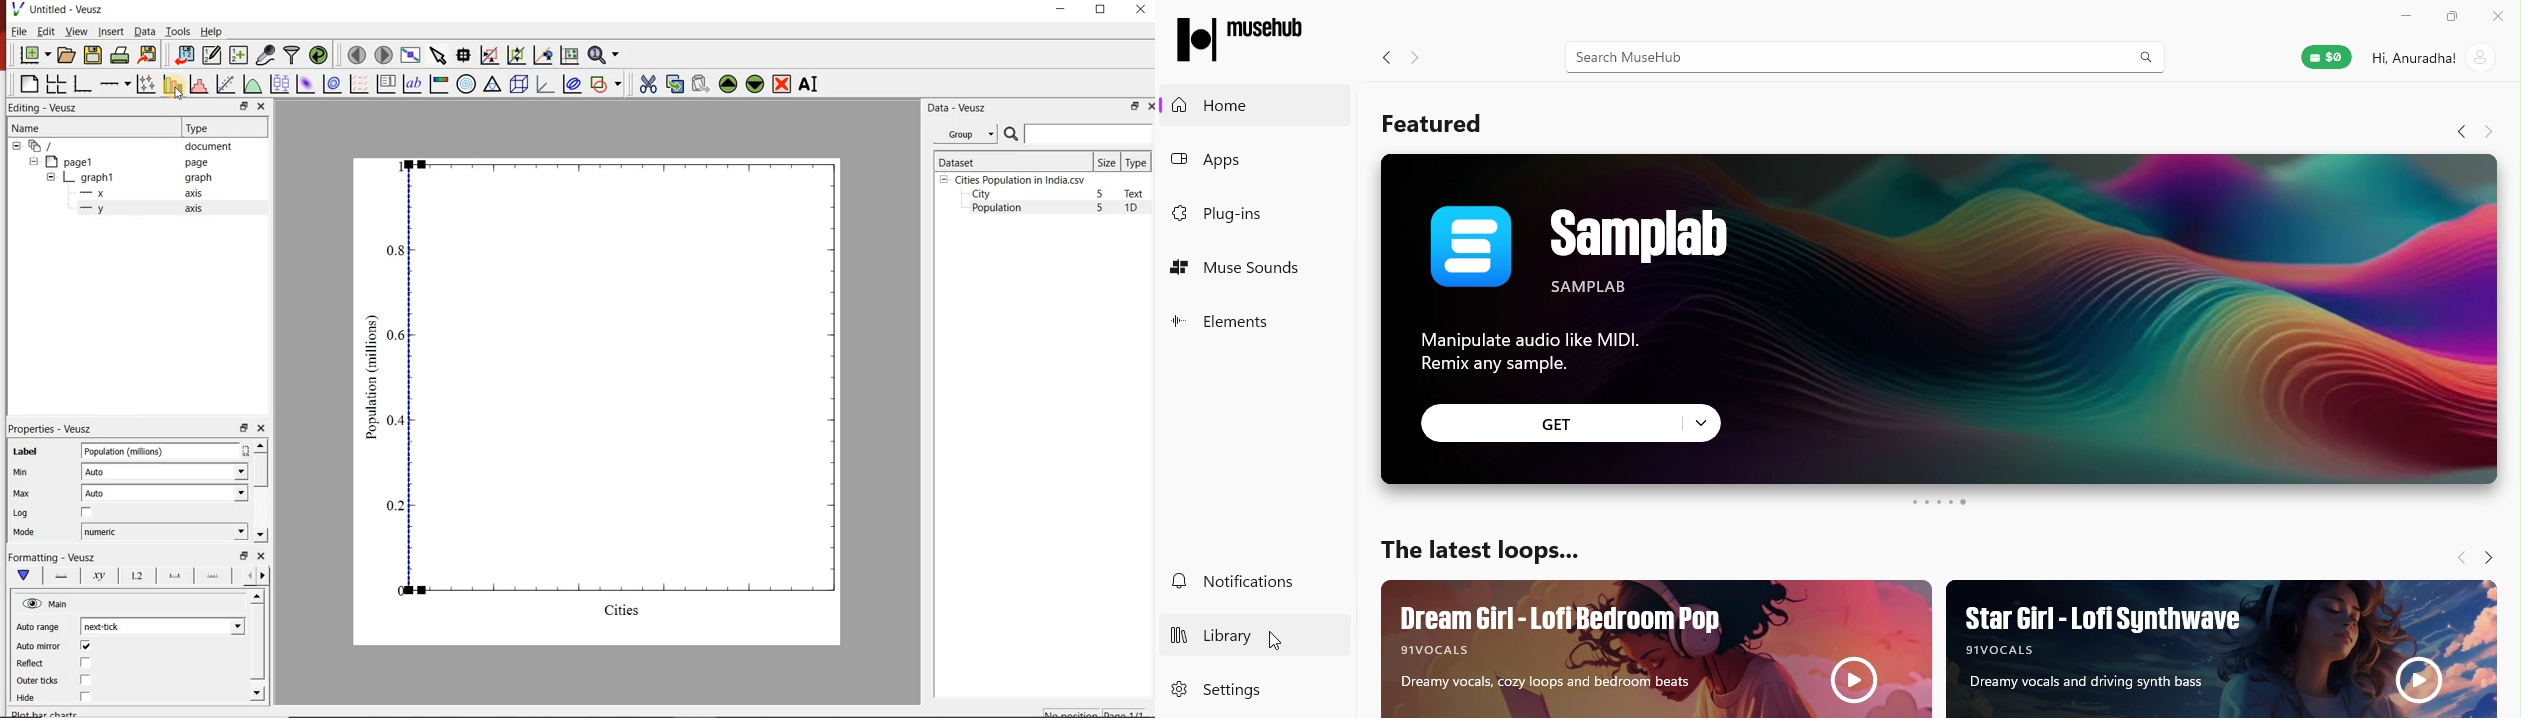  I want to click on check/uncheck, so click(85, 699).